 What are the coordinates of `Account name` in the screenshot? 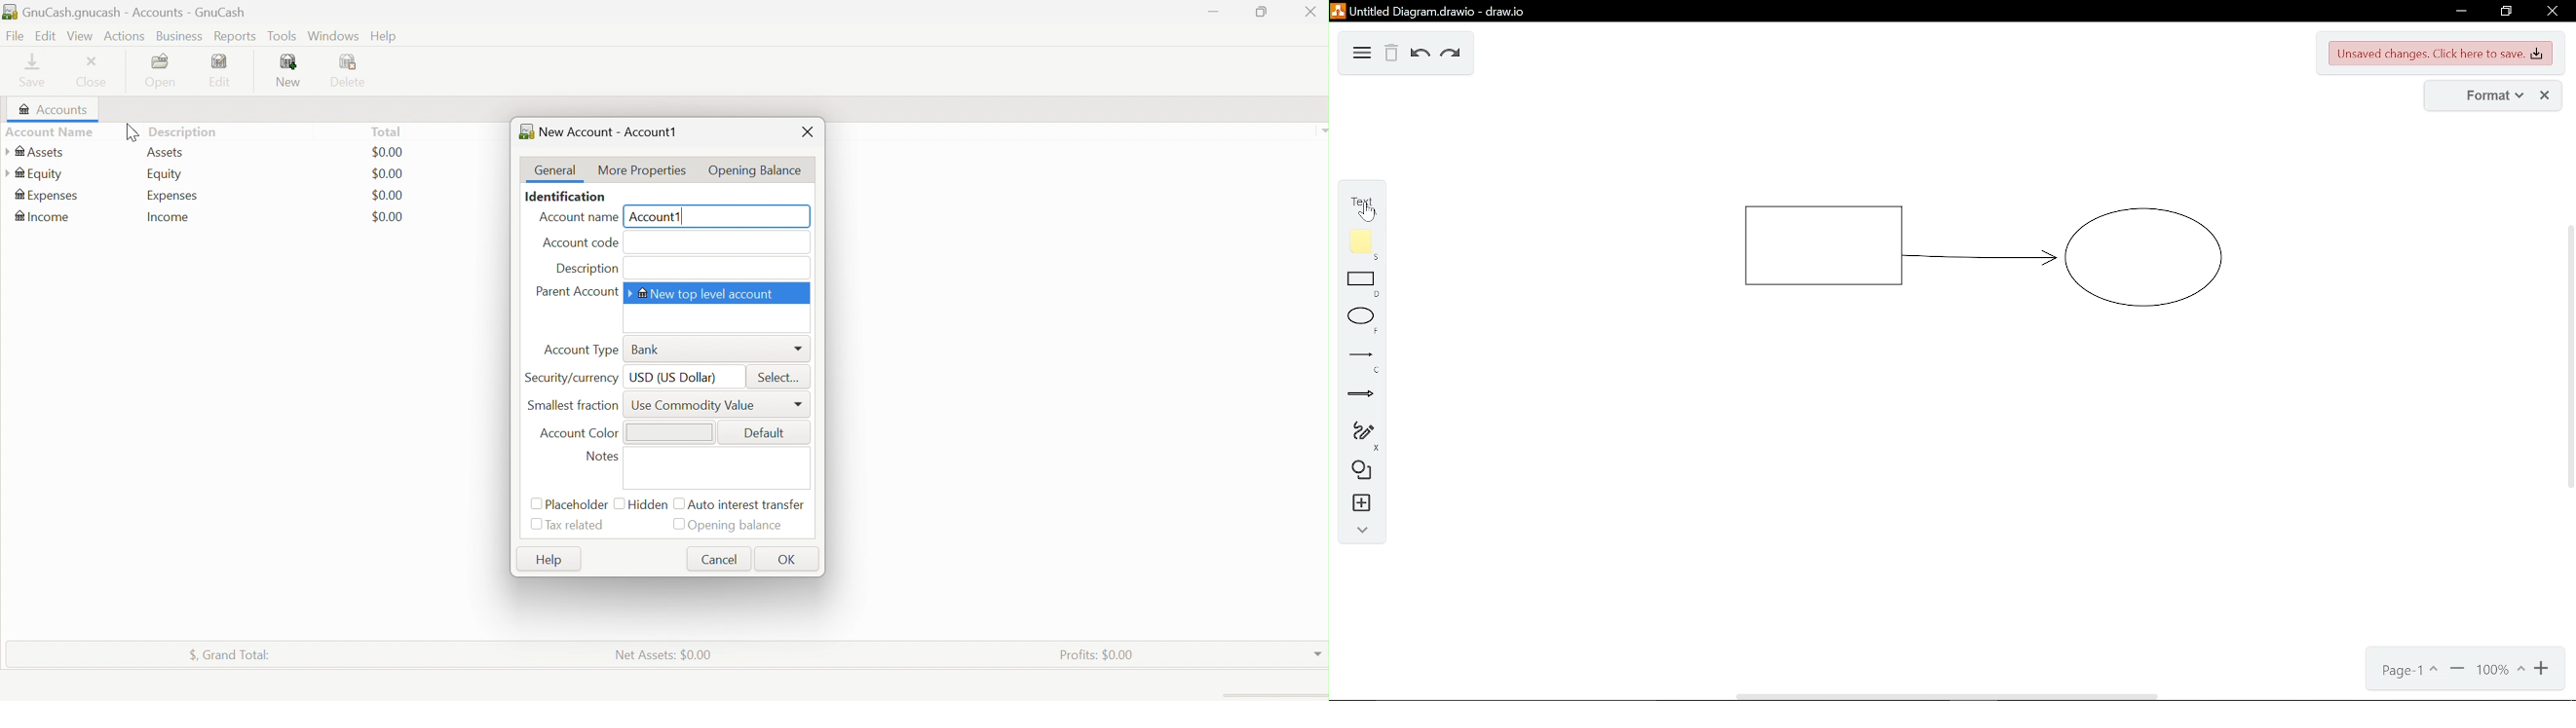 It's located at (575, 219).